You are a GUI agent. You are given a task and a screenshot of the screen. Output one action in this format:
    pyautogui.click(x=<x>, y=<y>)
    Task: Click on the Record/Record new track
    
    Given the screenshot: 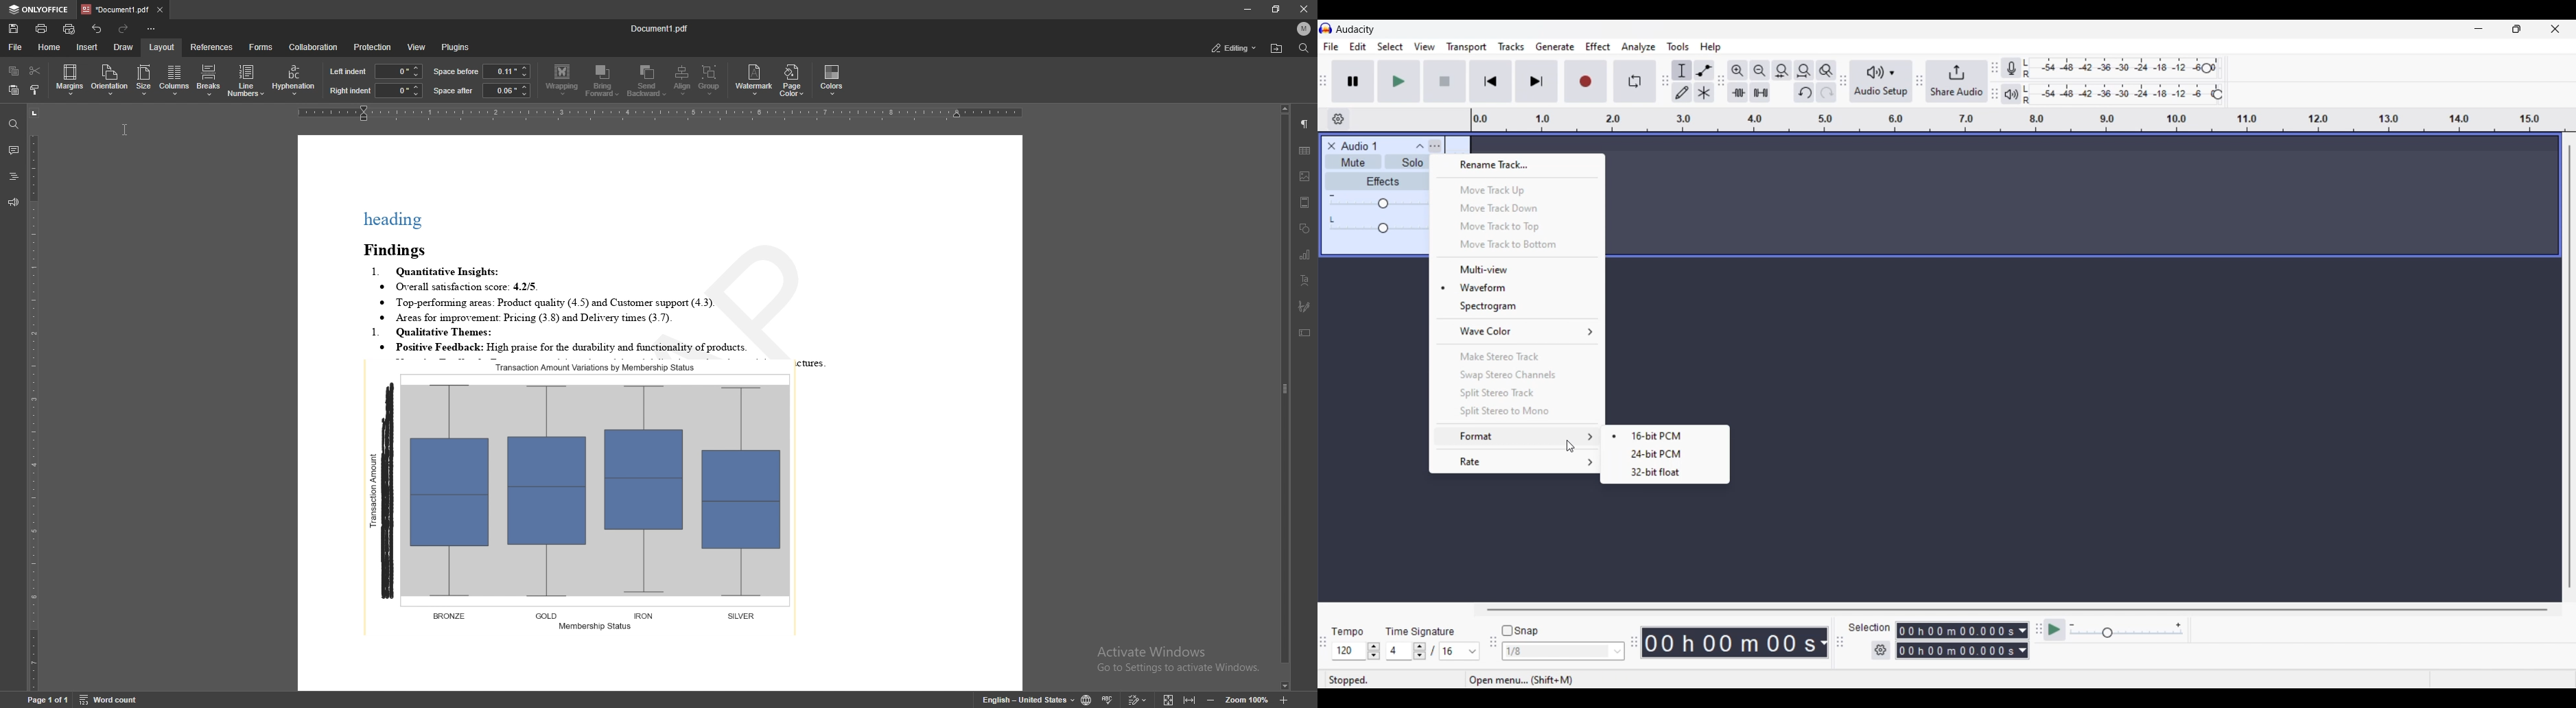 What is the action you would take?
    pyautogui.click(x=1586, y=81)
    